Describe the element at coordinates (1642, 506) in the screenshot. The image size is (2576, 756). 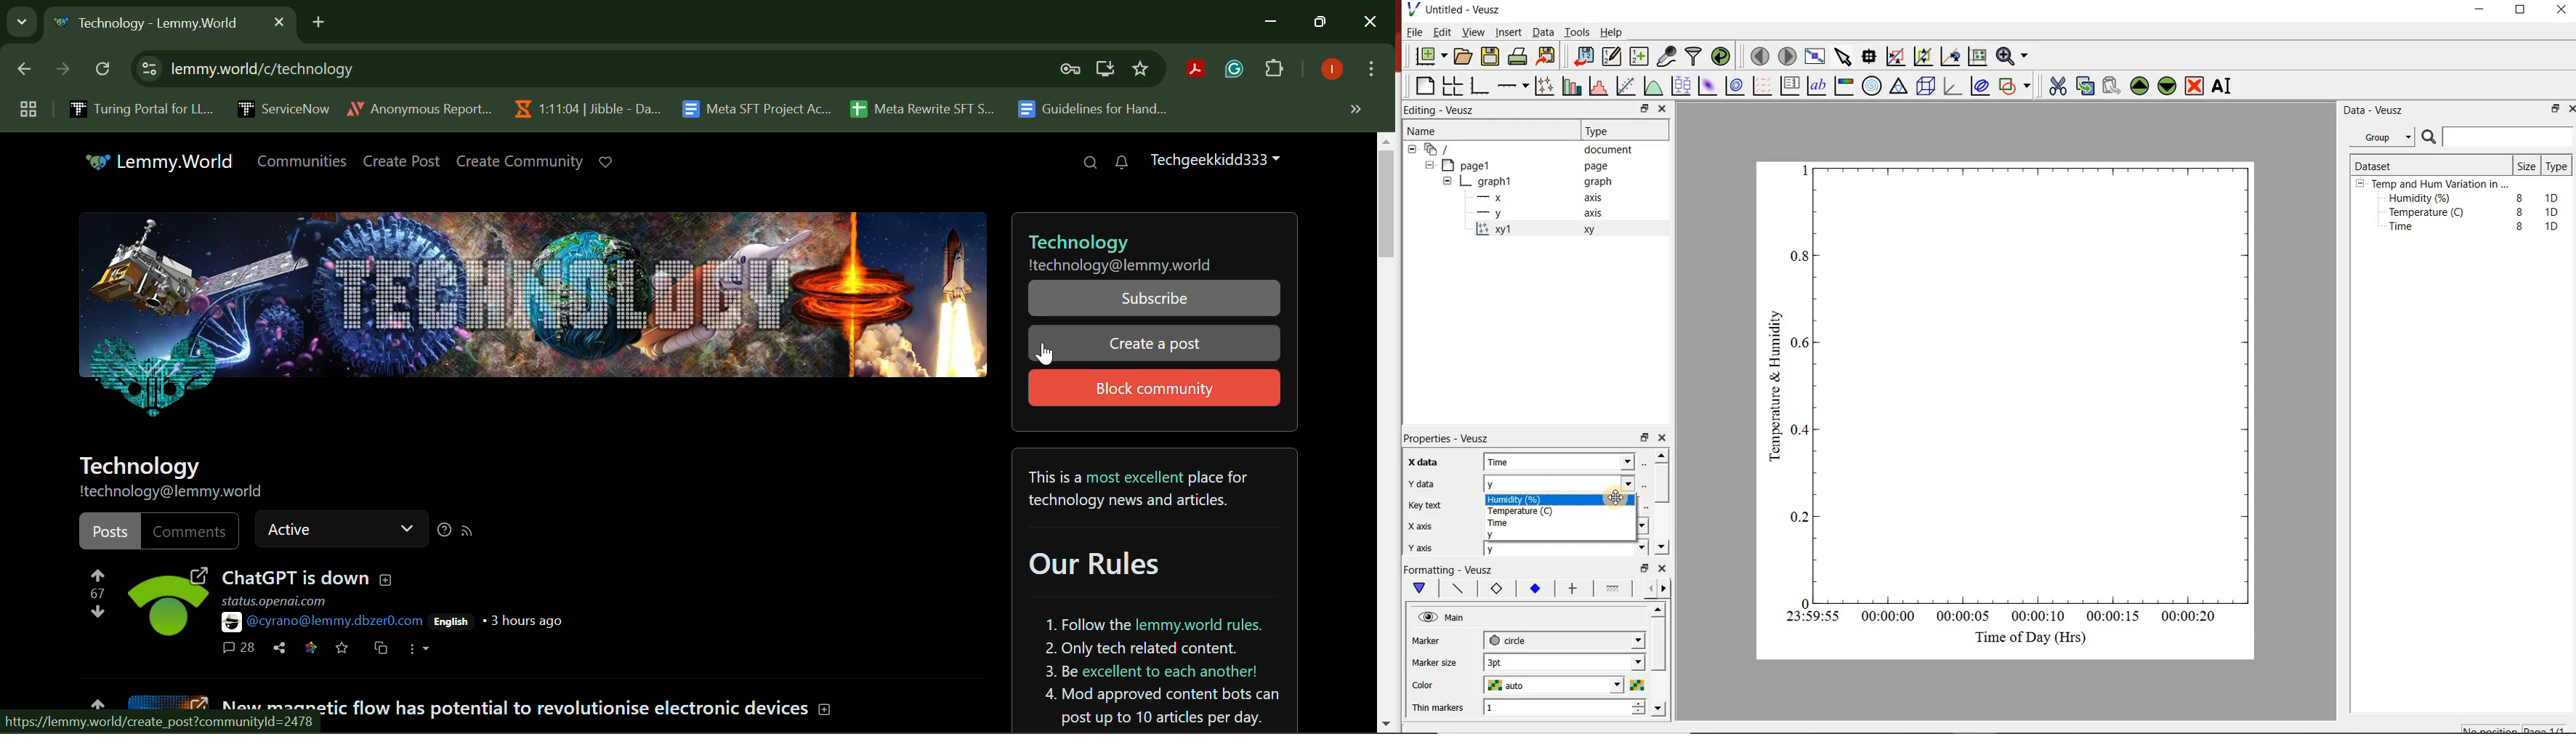
I see `edit text` at that location.